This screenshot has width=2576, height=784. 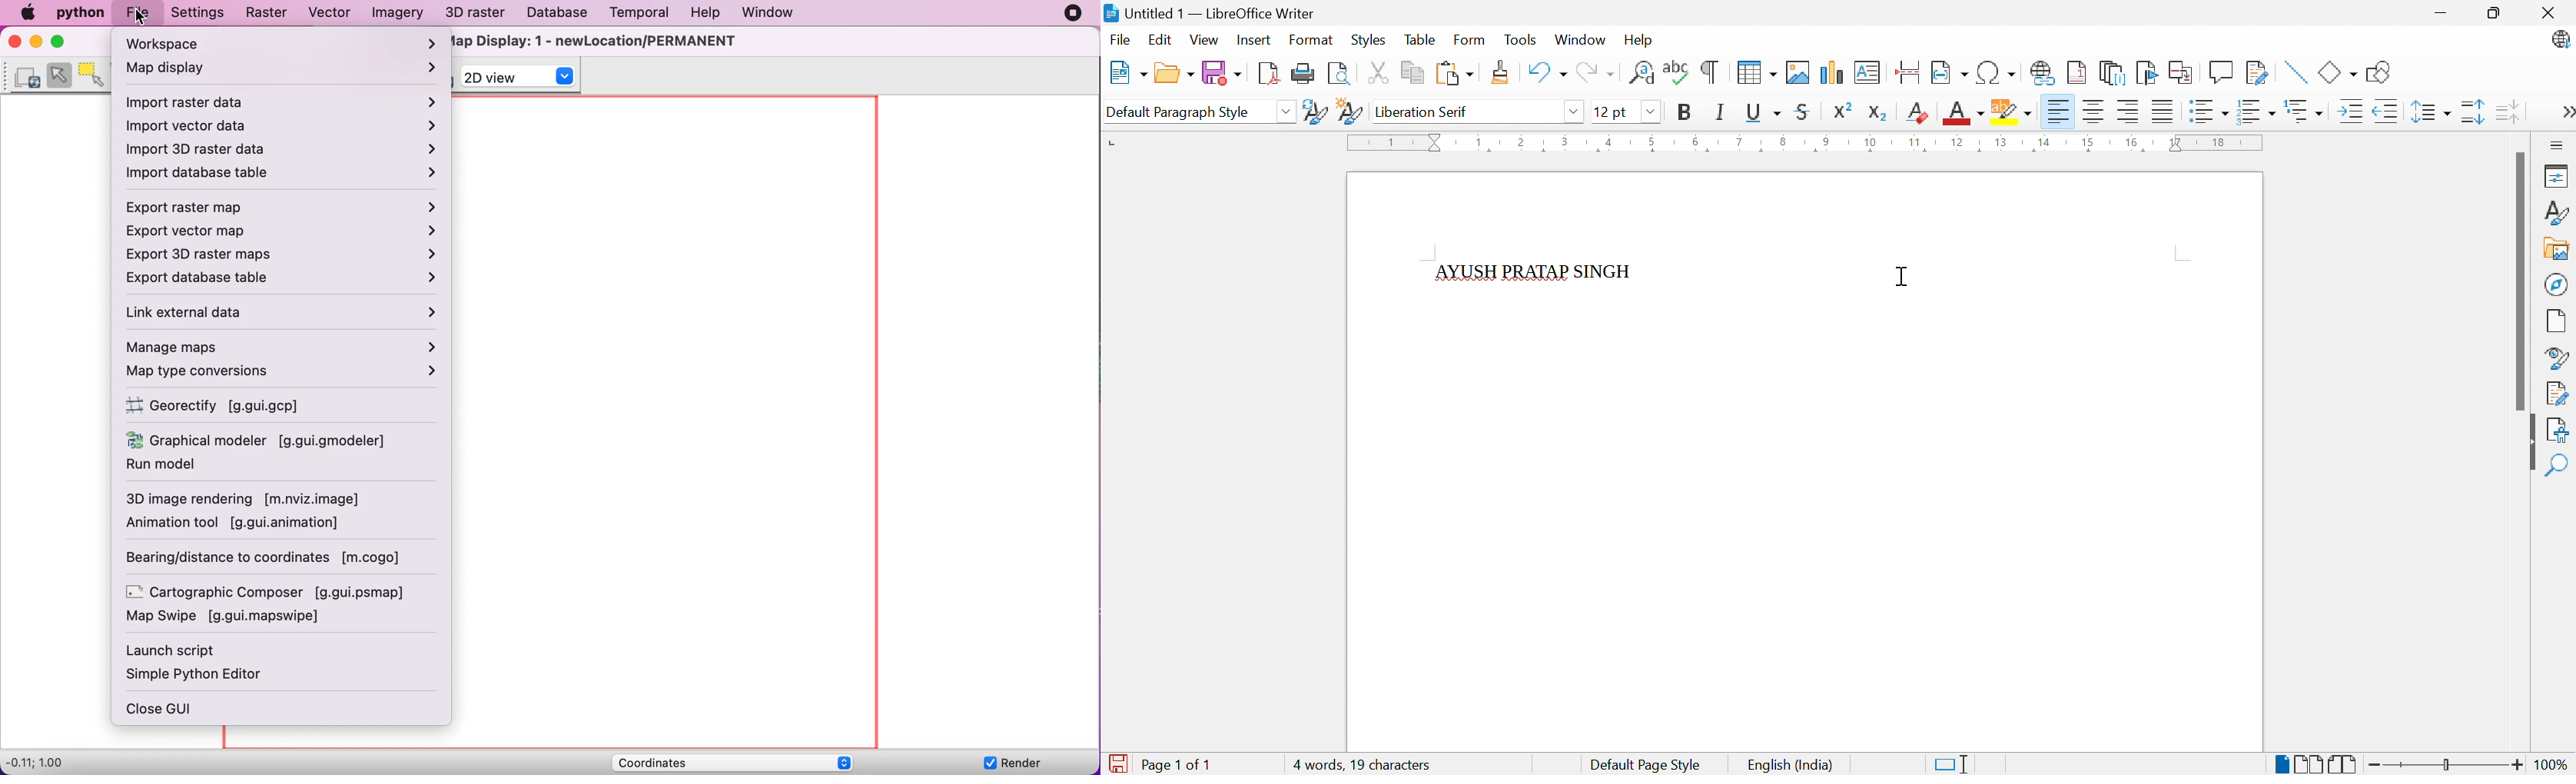 I want to click on Superscript, so click(x=1841, y=111).